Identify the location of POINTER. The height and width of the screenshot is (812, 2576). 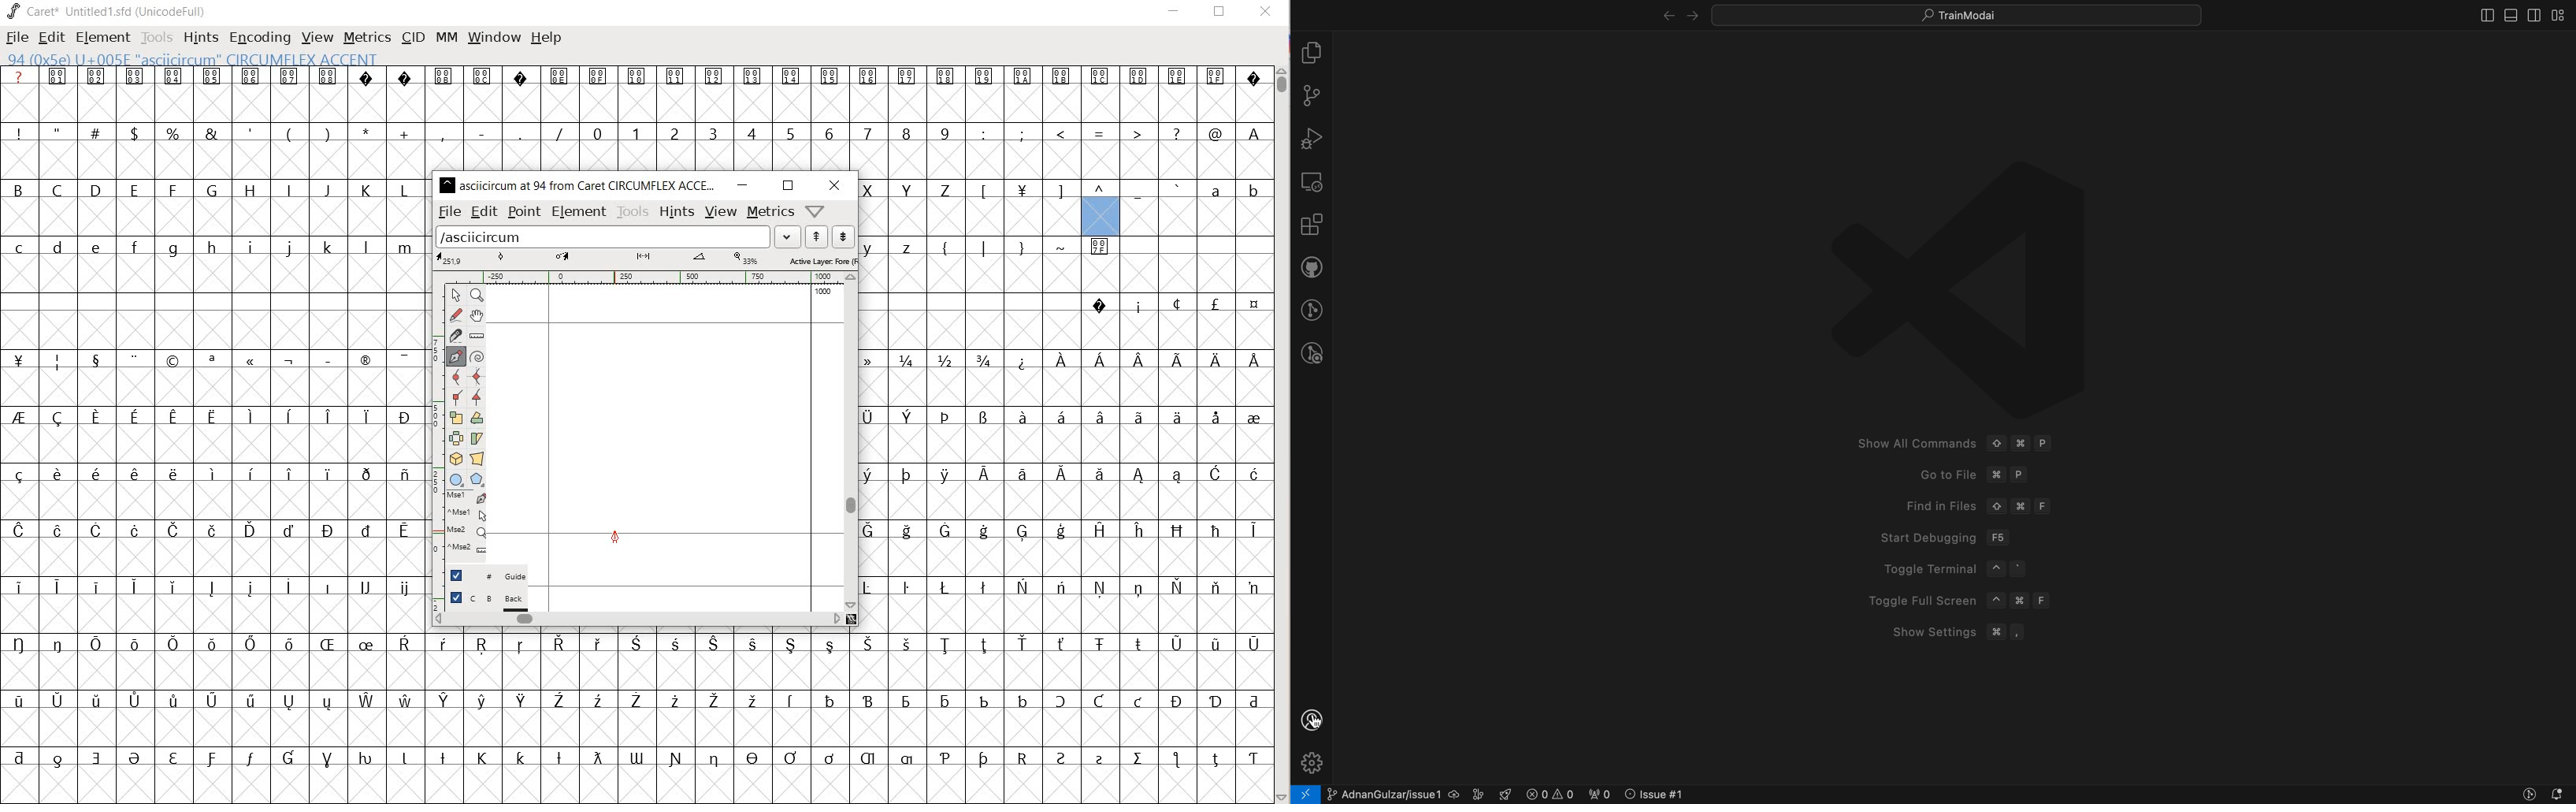
(458, 296).